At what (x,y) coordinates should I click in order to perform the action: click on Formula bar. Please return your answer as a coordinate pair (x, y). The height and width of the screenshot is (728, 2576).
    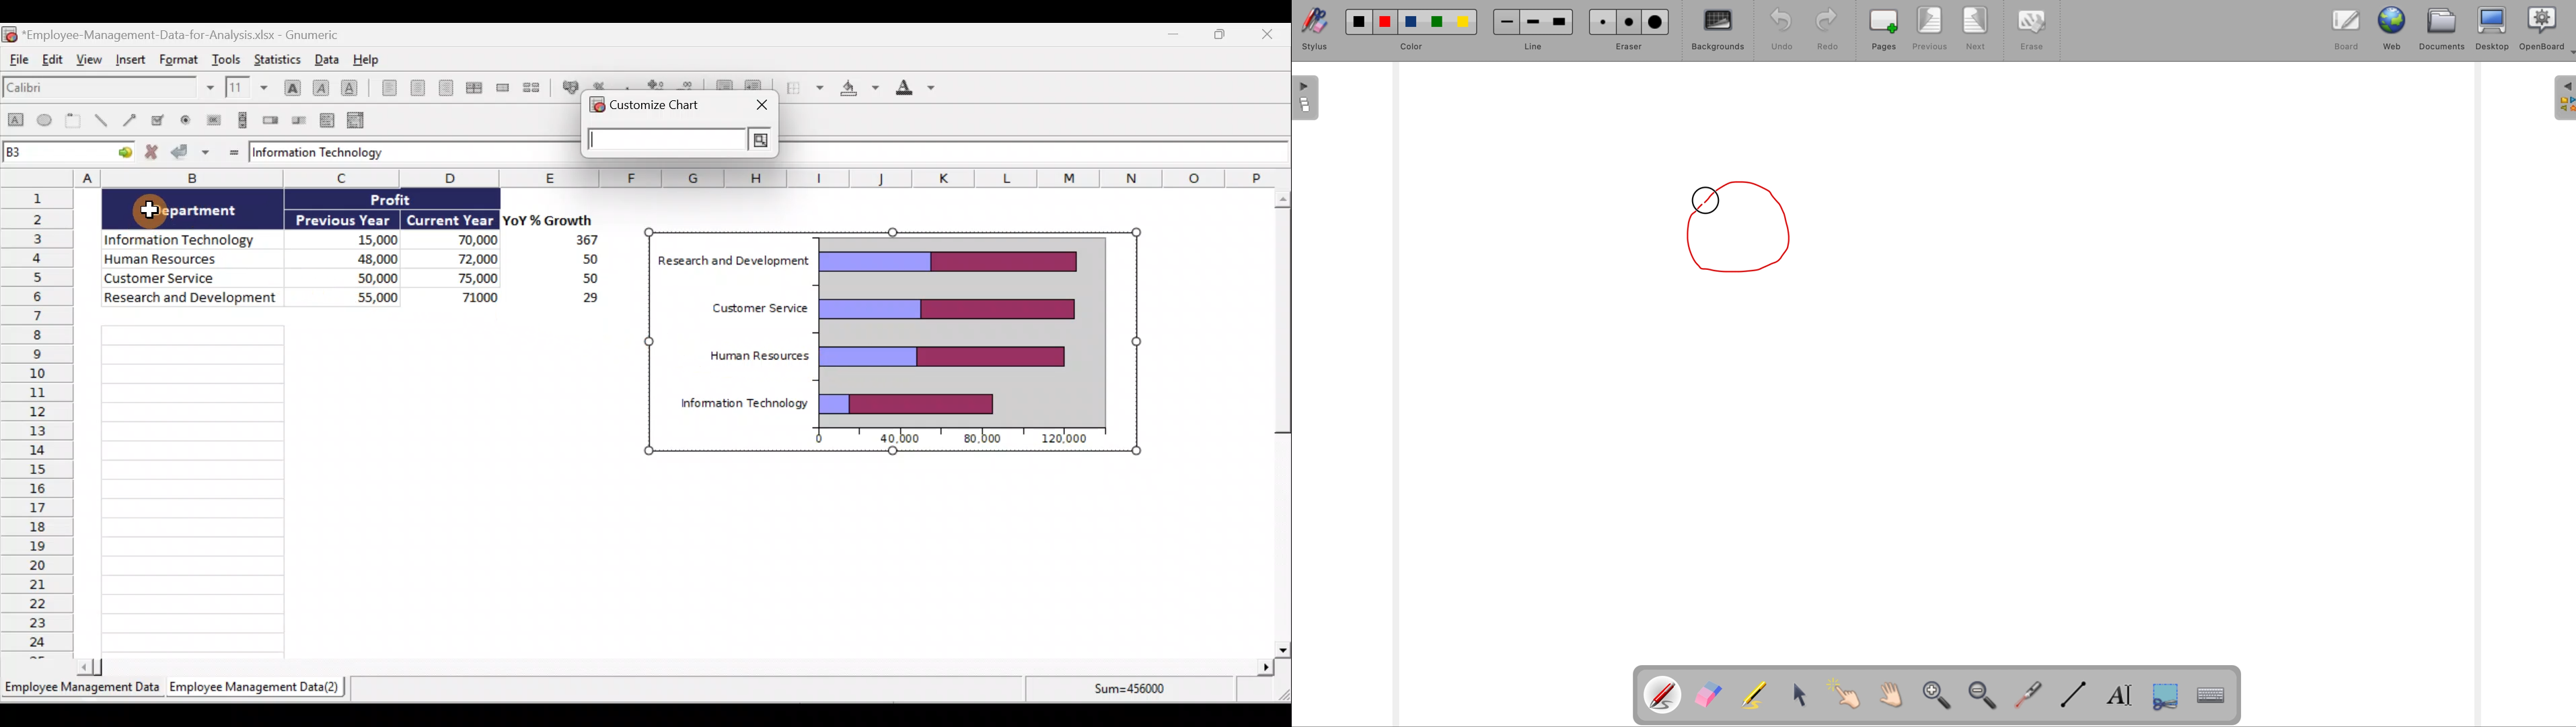
    Looking at the image, I should click on (1037, 153).